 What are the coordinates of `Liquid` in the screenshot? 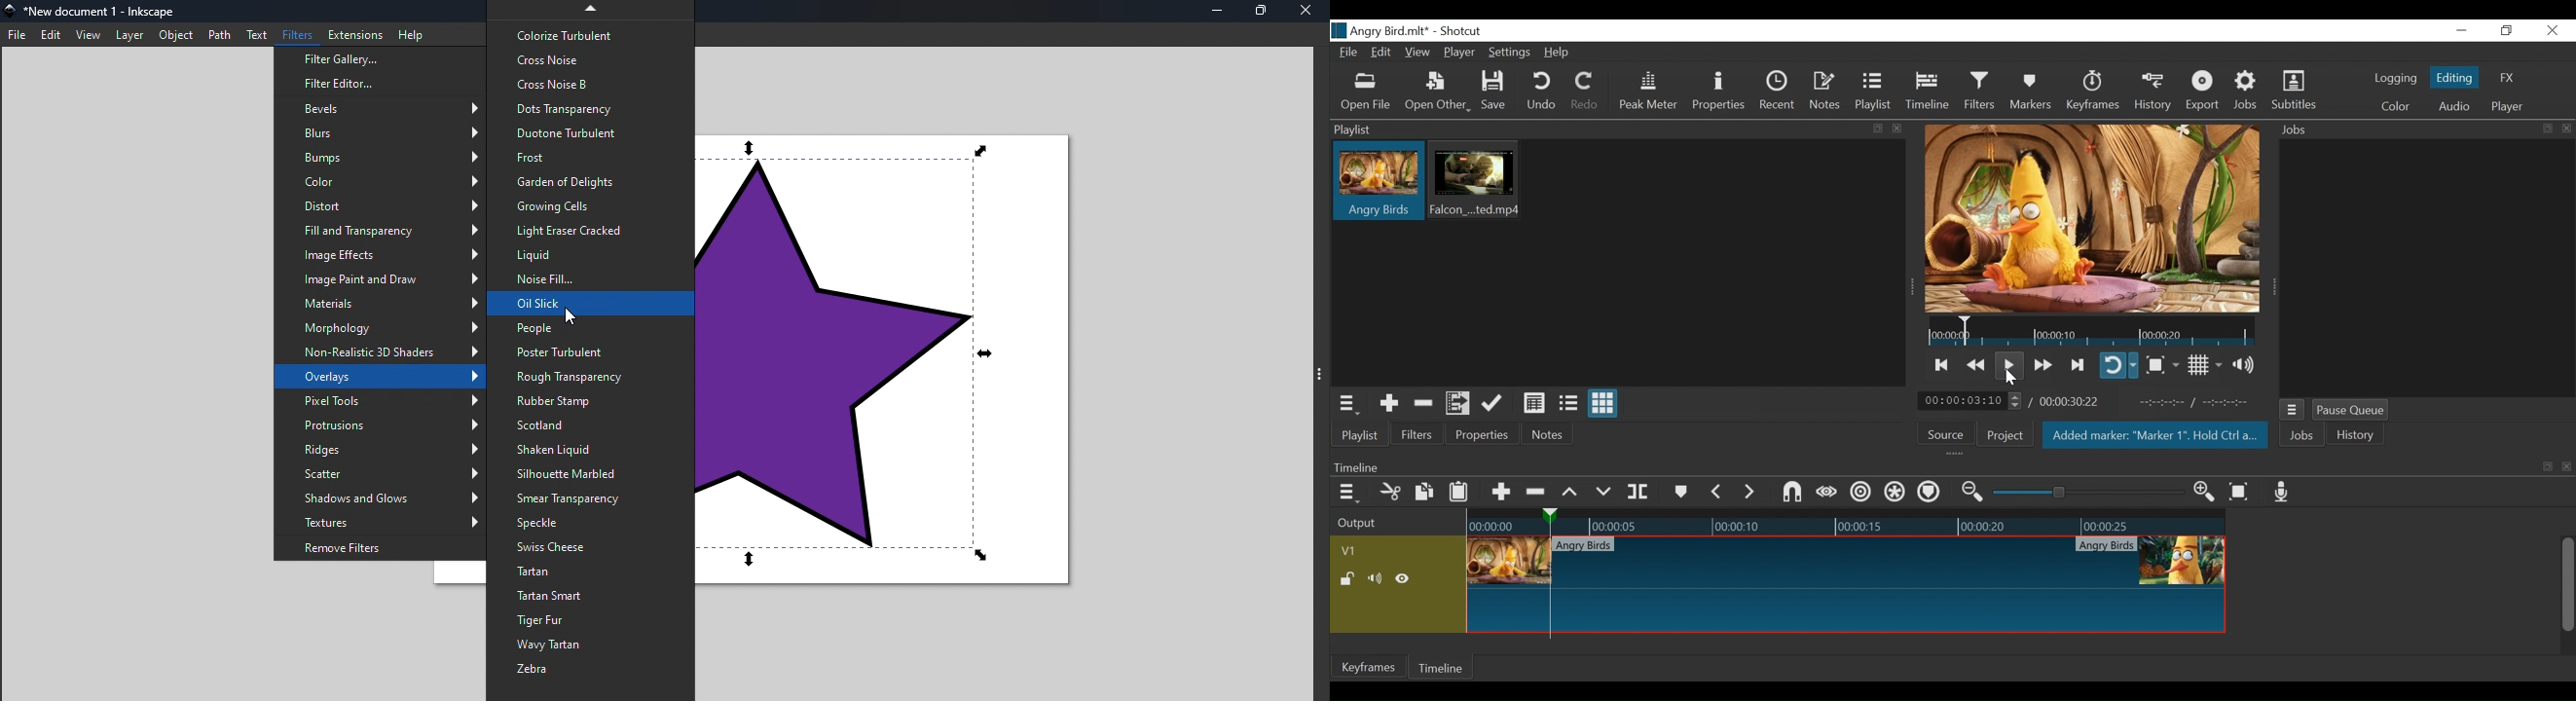 It's located at (588, 254).